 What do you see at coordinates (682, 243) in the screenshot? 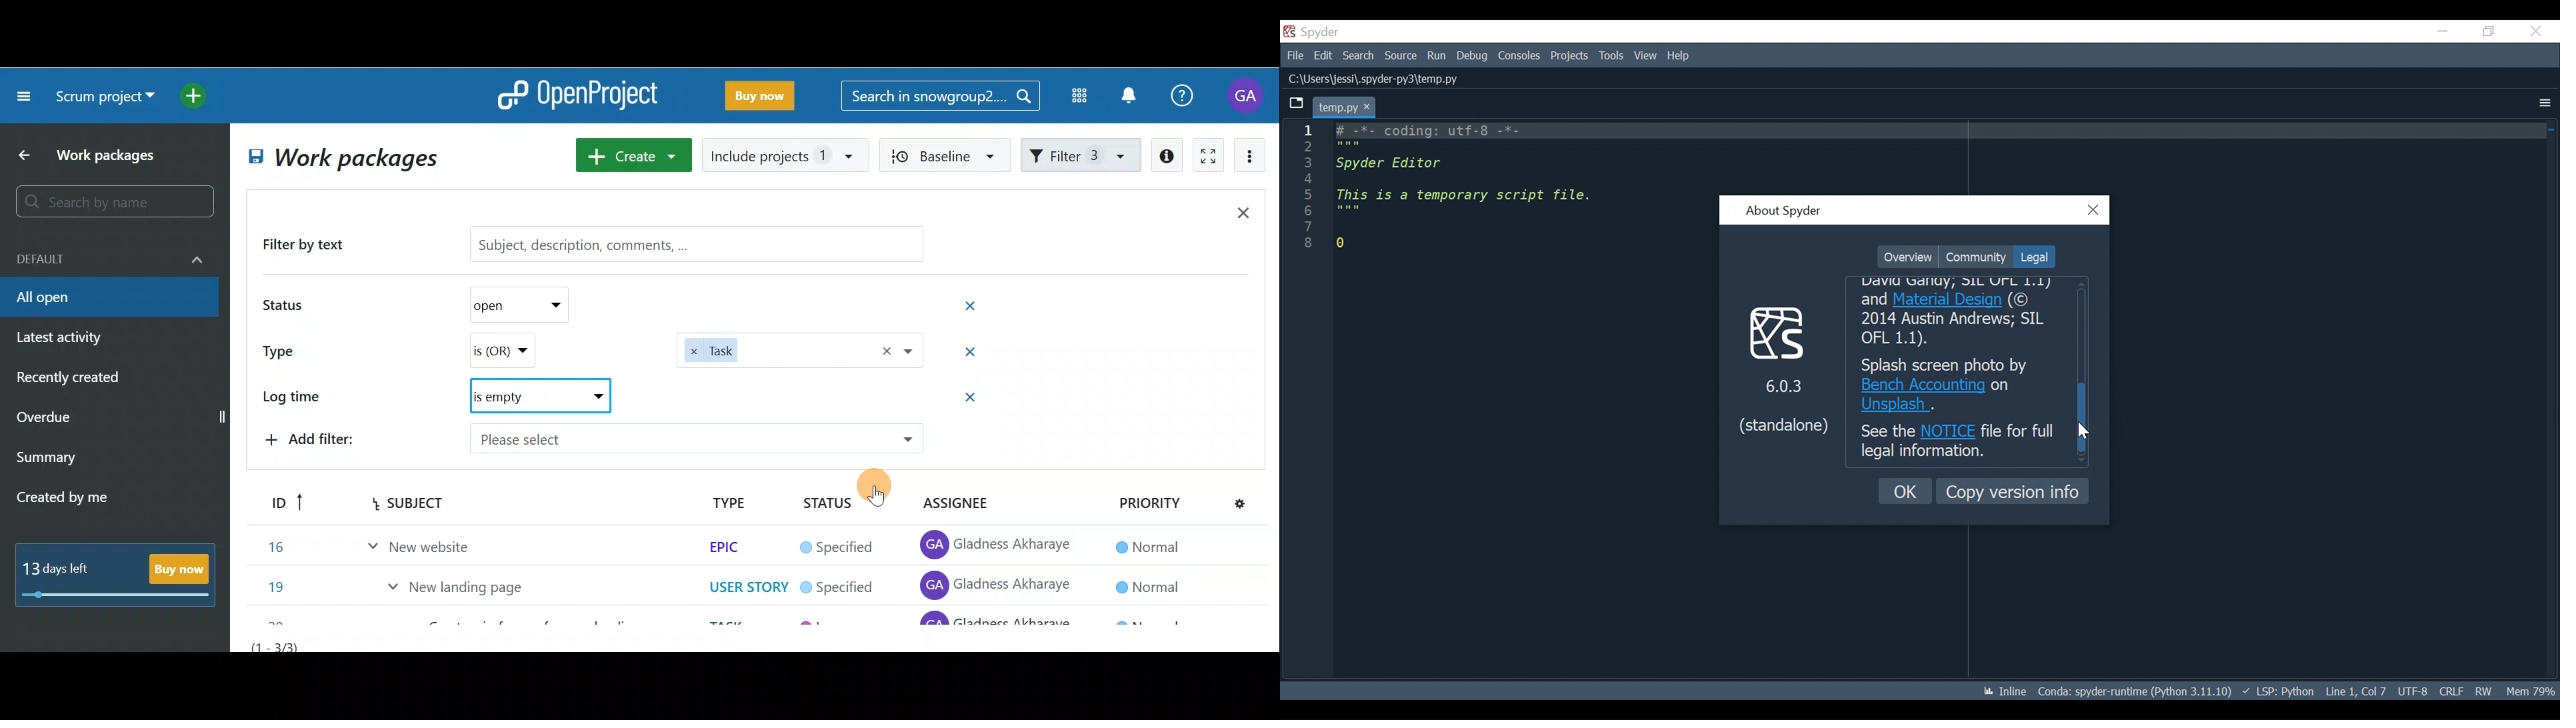
I see `subject, description, comments` at bounding box center [682, 243].